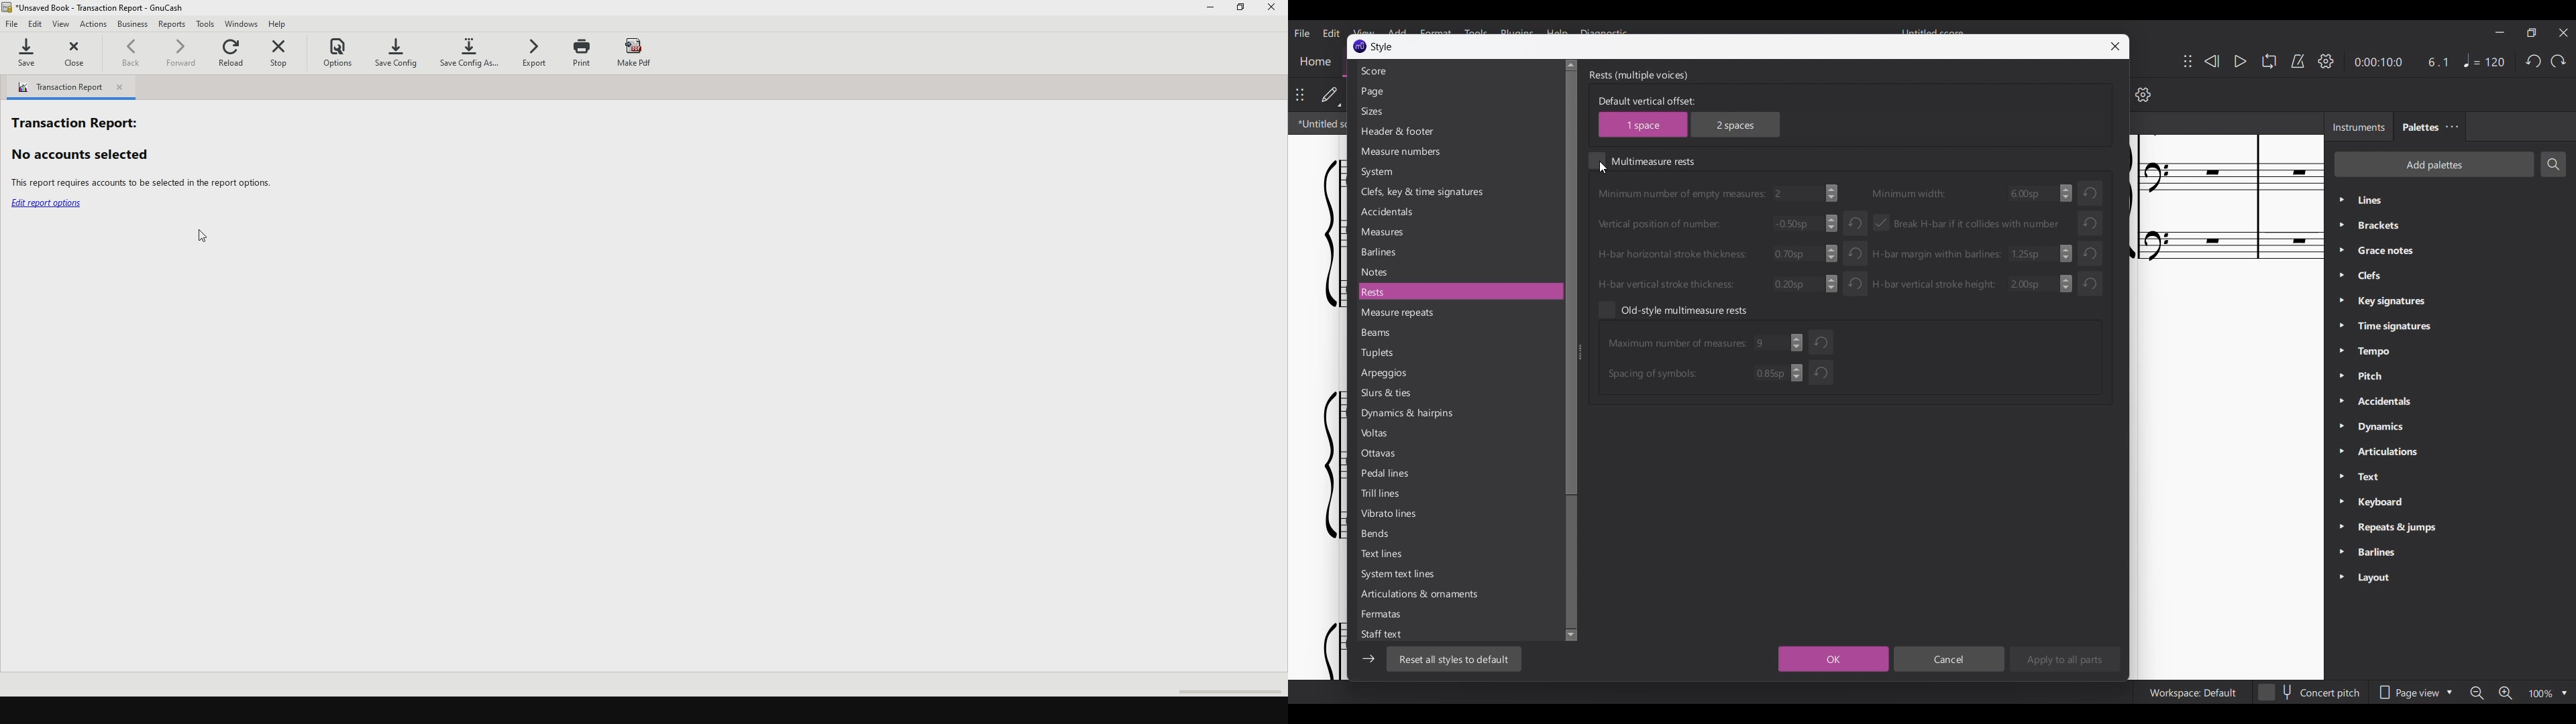 The height and width of the screenshot is (728, 2576). I want to click on tools, so click(207, 24).